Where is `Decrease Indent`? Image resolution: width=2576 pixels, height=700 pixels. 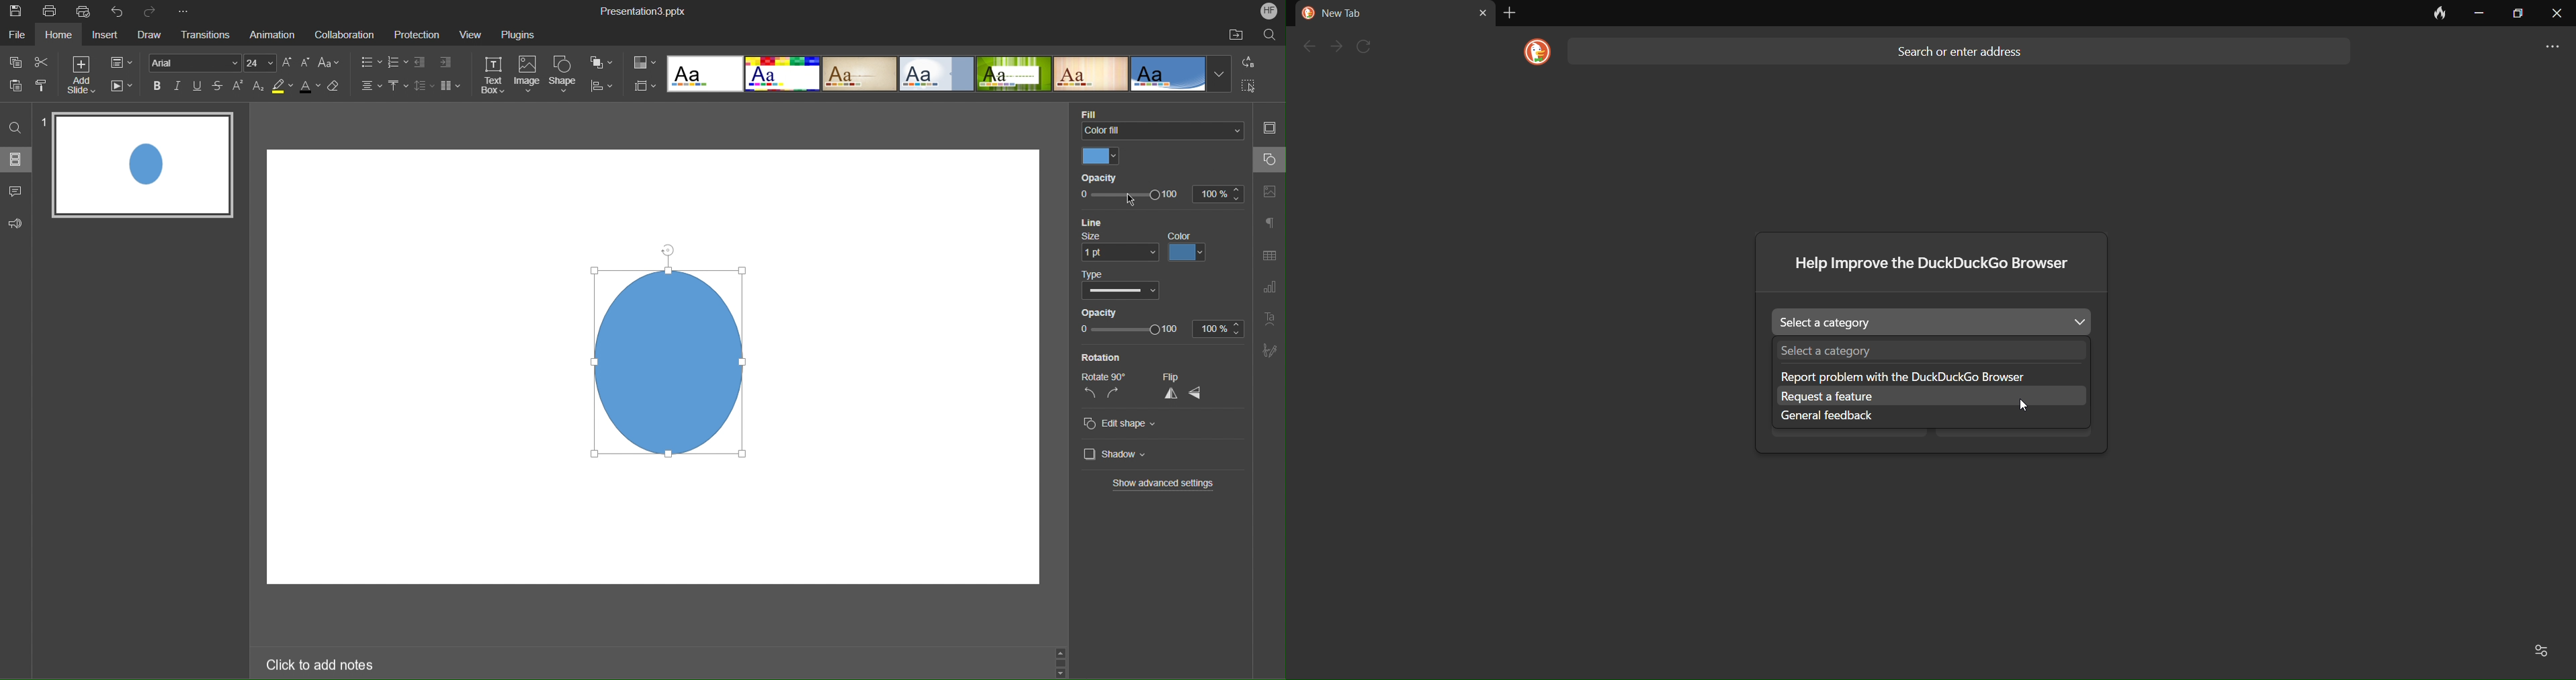
Decrease Indent is located at coordinates (421, 63).